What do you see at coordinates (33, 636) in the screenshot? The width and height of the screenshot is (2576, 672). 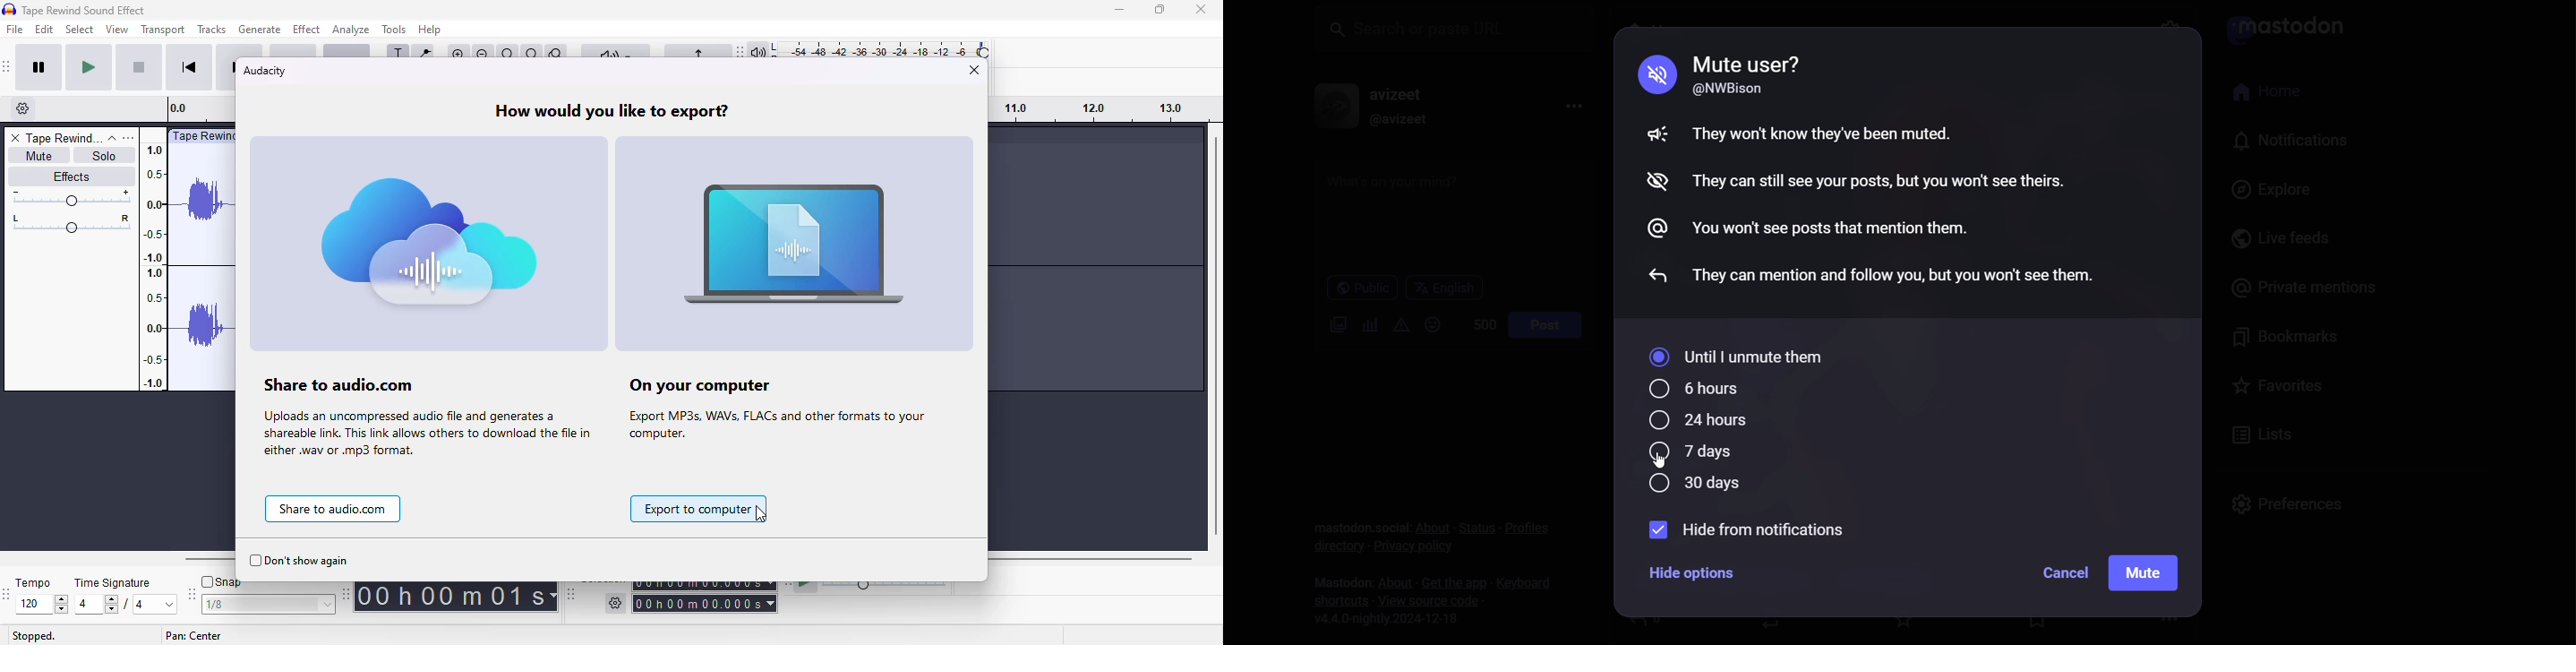 I see `stopped` at bounding box center [33, 636].